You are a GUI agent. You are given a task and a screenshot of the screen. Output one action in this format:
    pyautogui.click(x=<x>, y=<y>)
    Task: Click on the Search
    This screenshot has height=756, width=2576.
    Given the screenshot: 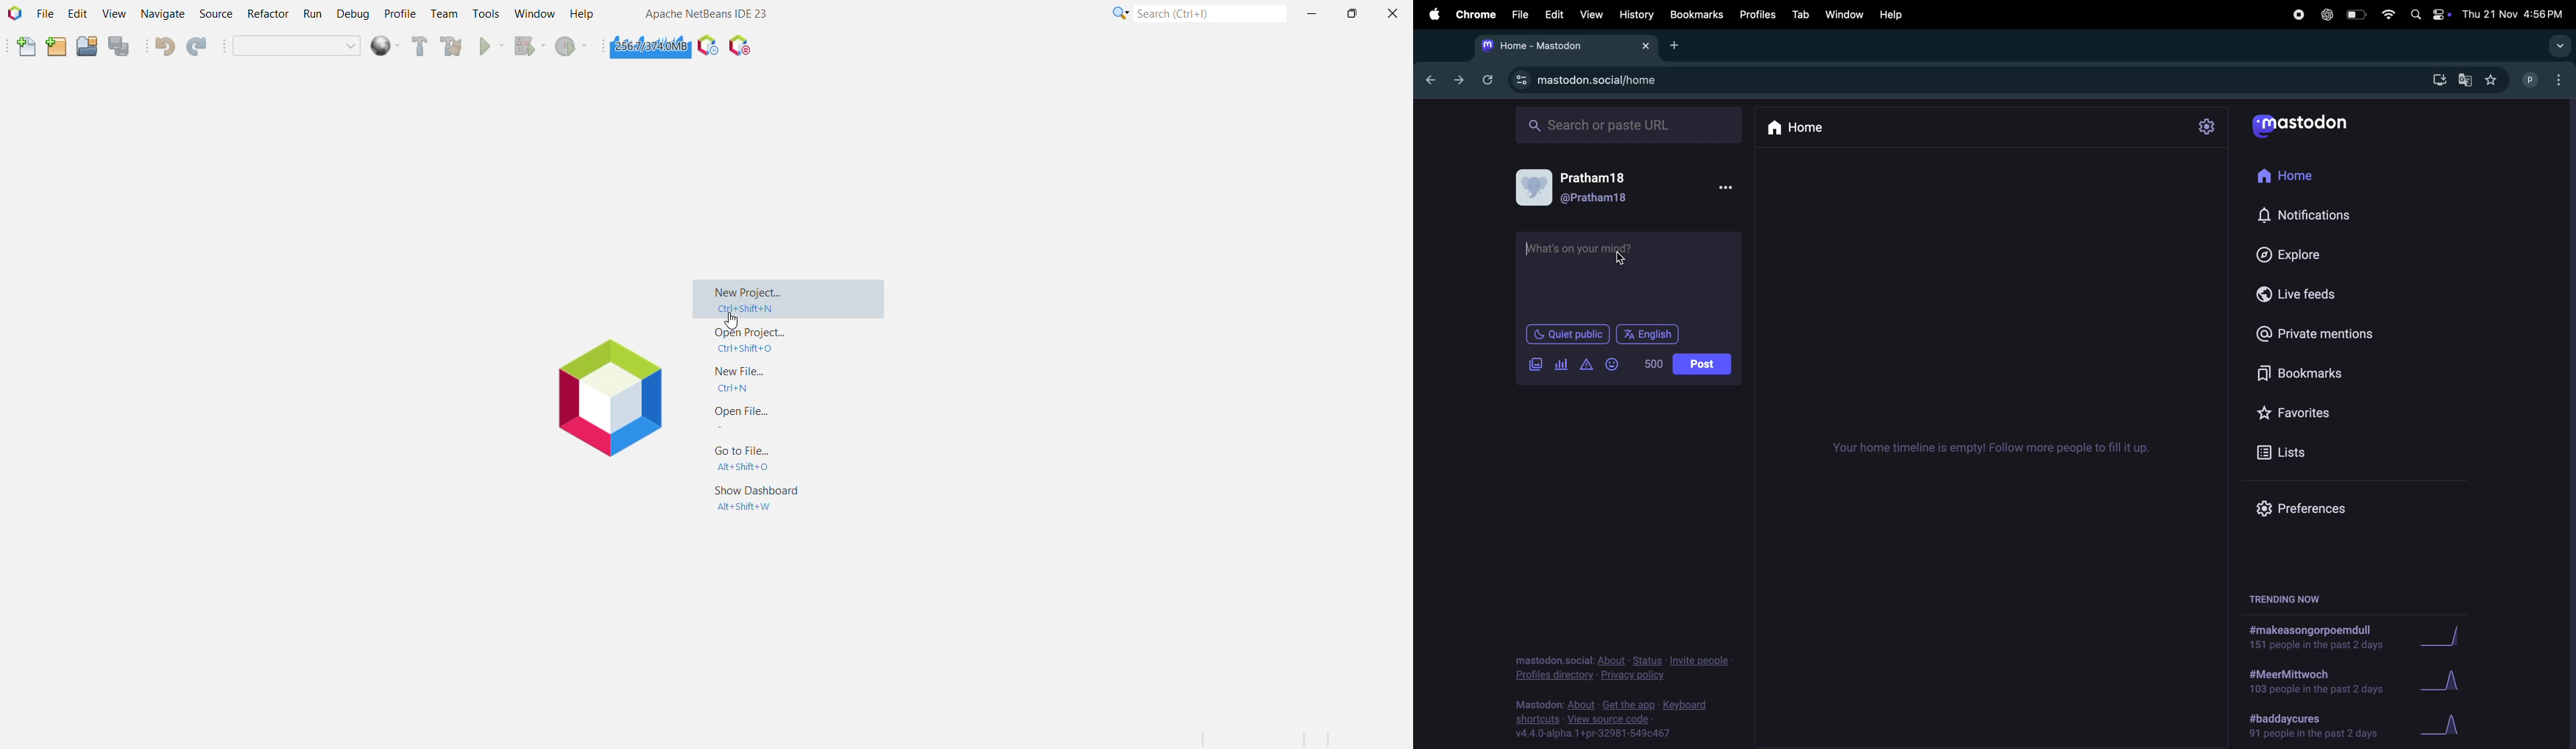 What is the action you would take?
    pyautogui.click(x=1211, y=15)
    